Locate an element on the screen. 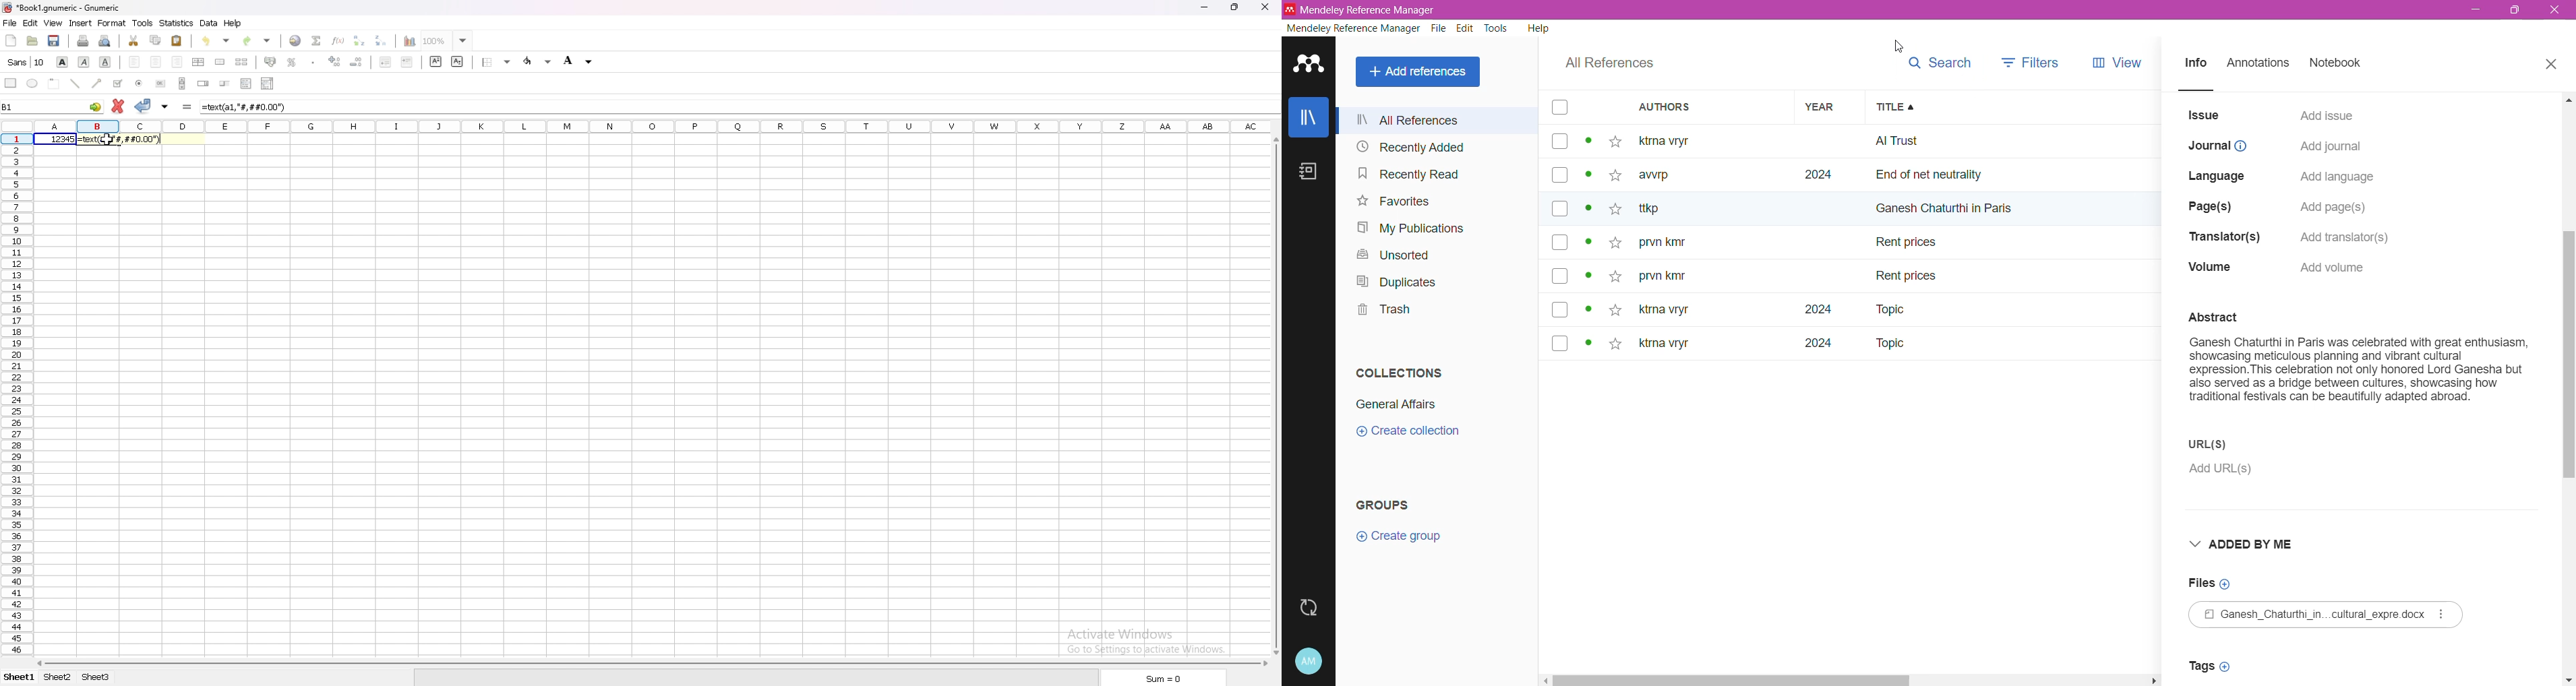  Filters is located at coordinates (2032, 59).